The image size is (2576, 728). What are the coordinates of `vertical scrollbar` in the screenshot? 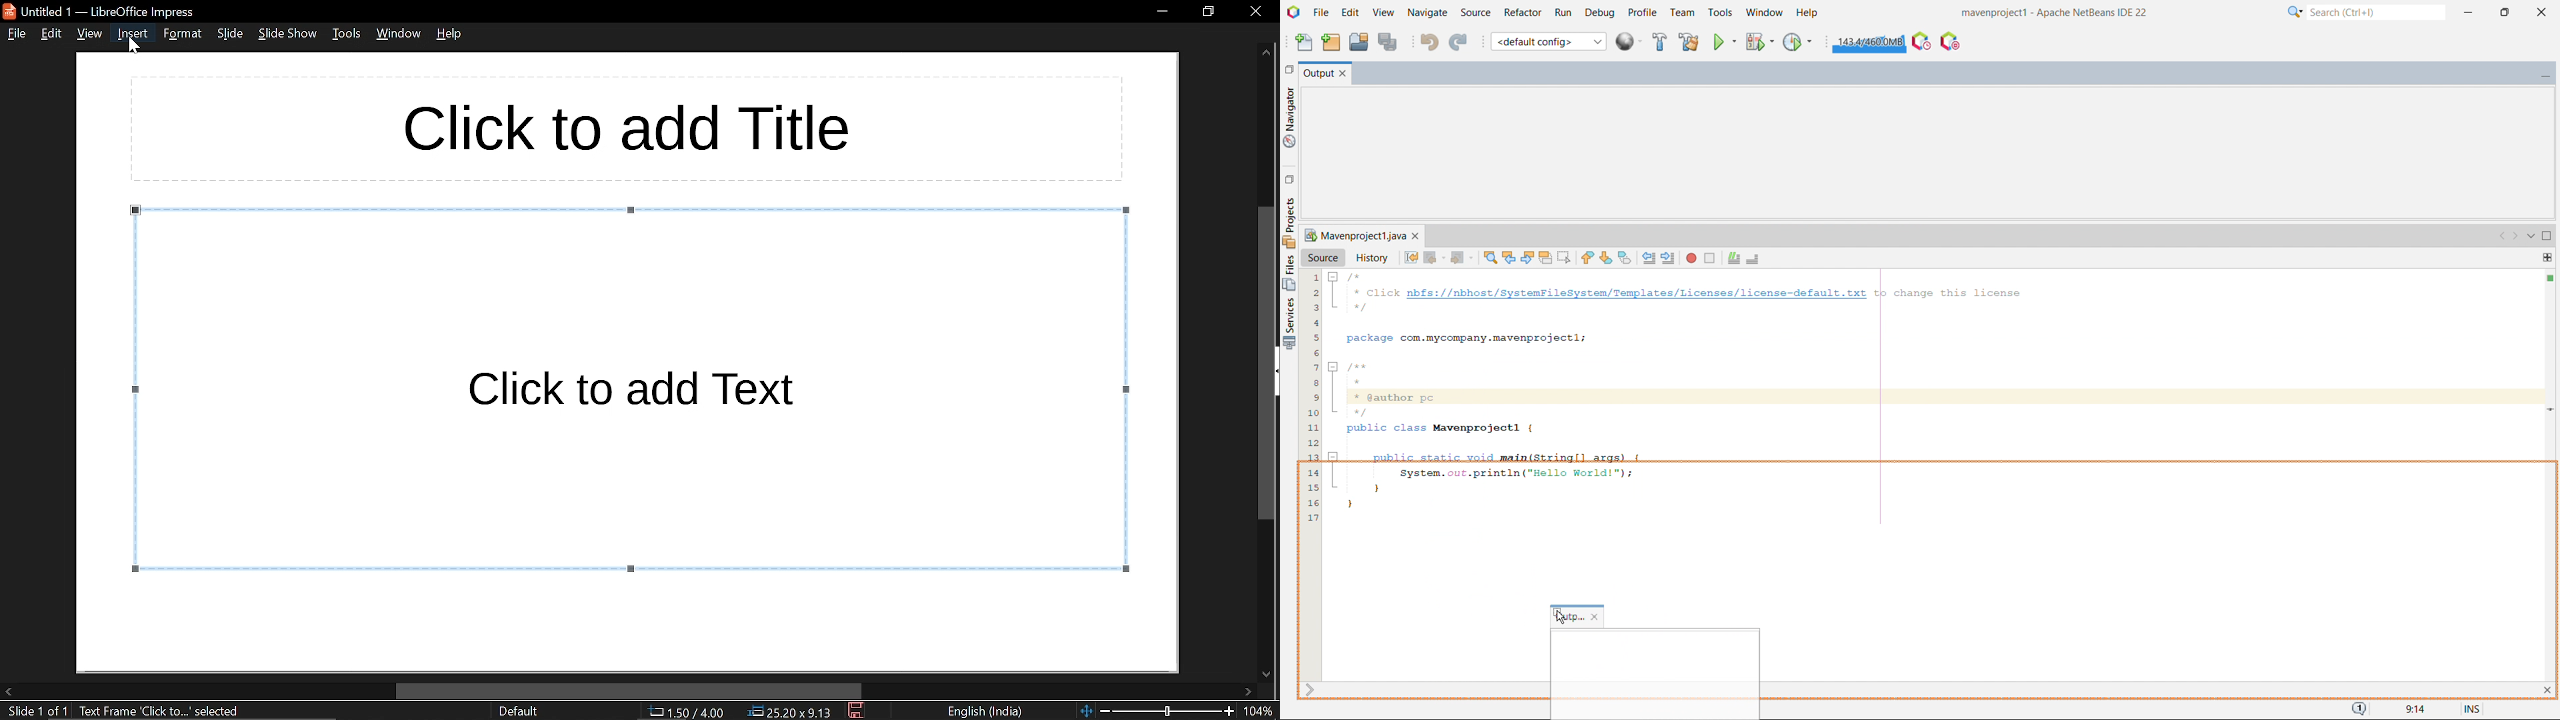 It's located at (1270, 361).